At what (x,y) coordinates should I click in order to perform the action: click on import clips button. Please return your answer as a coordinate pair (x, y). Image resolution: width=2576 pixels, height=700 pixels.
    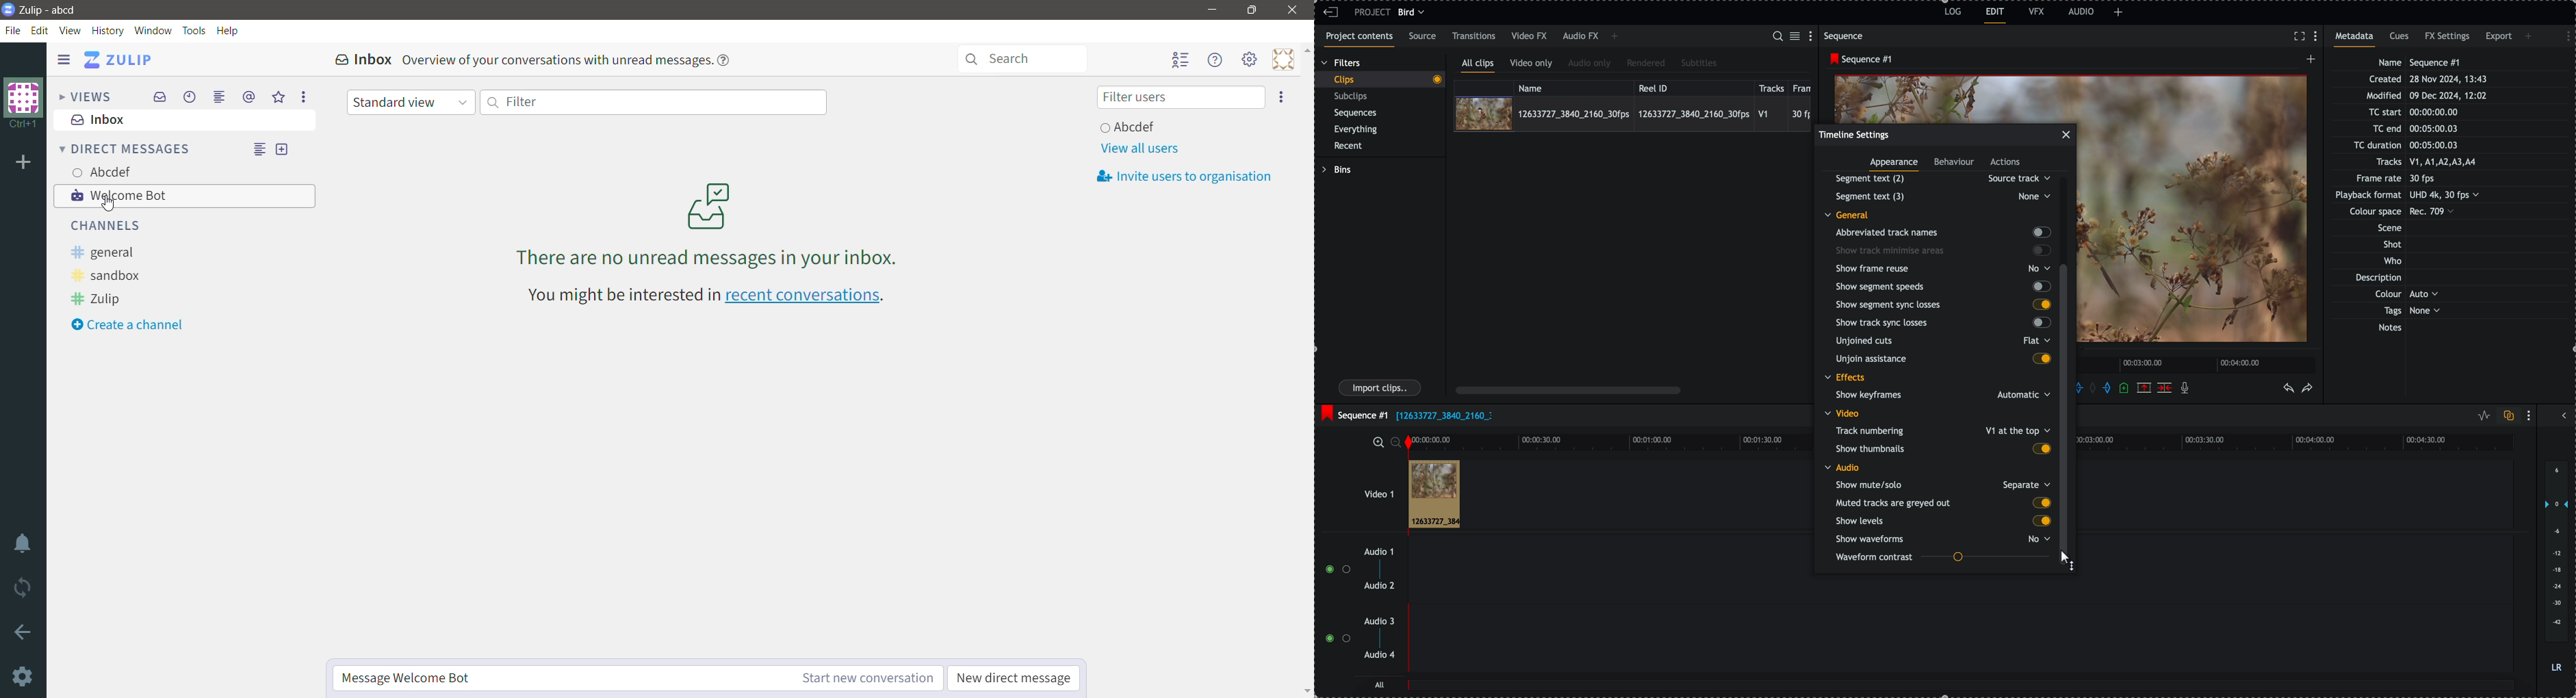
    Looking at the image, I should click on (1381, 388).